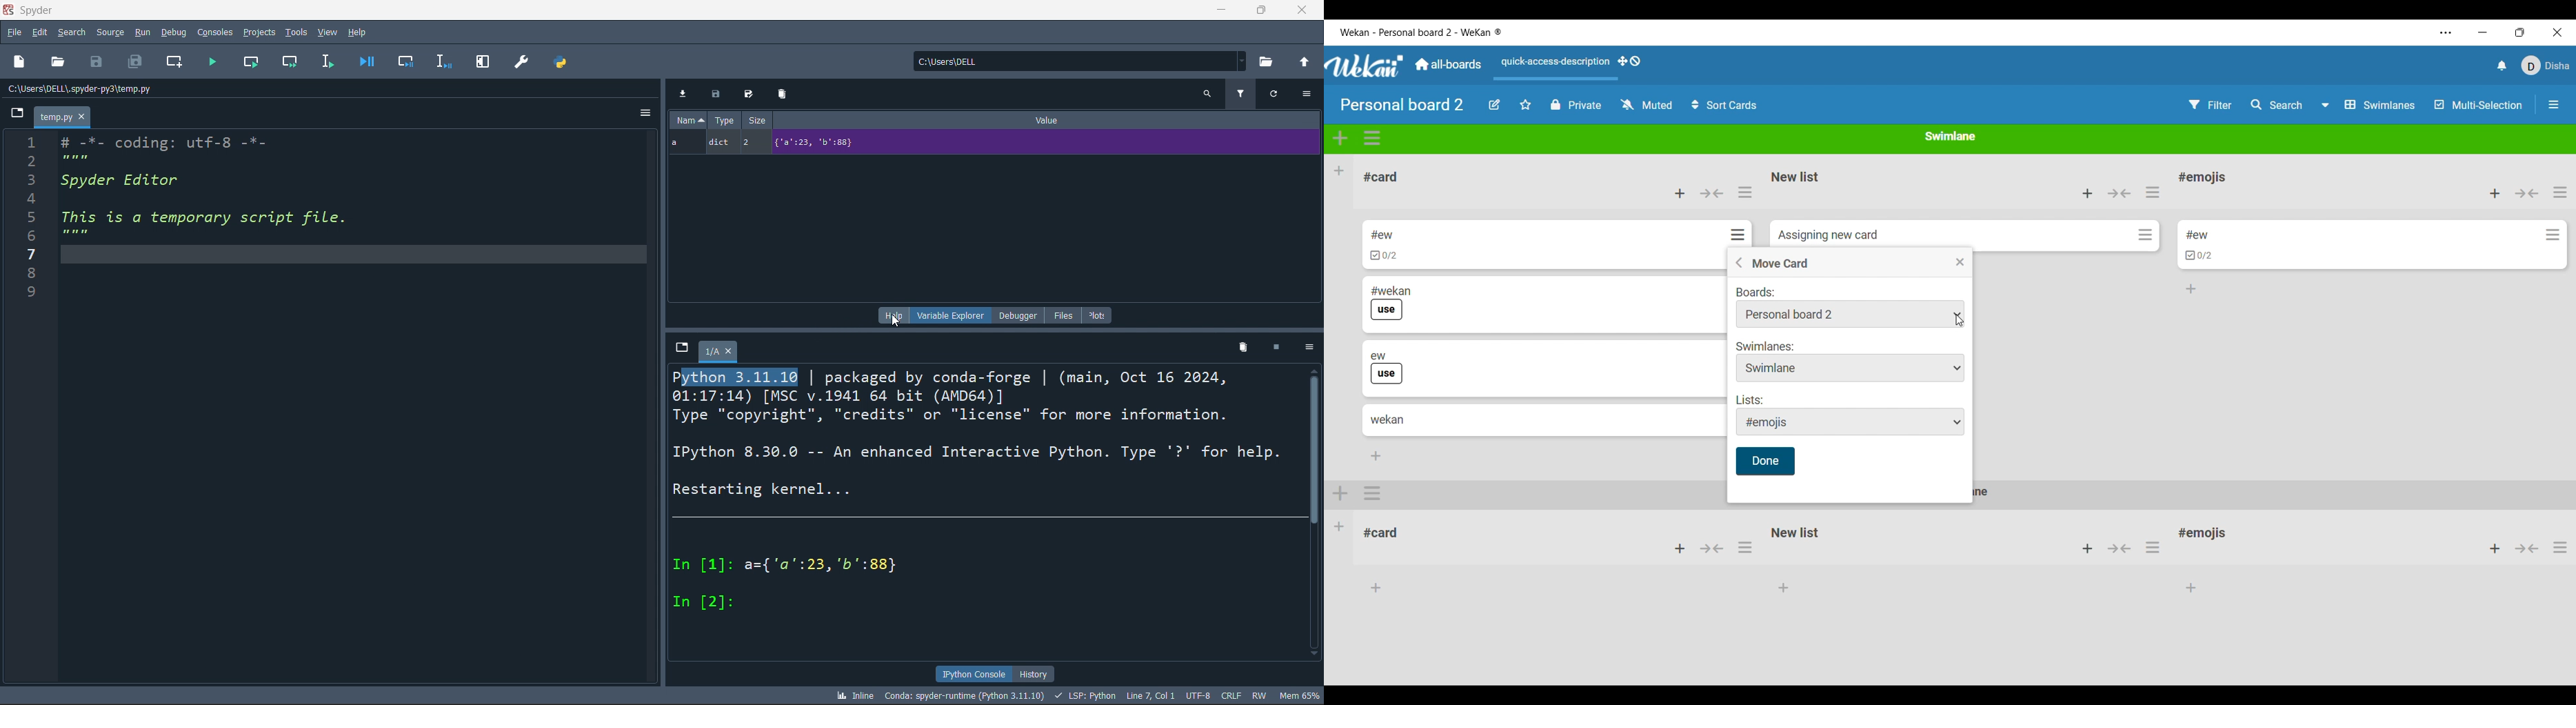  What do you see at coordinates (2199, 256) in the screenshot?
I see `Indicates card has cheklist` at bounding box center [2199, 256].